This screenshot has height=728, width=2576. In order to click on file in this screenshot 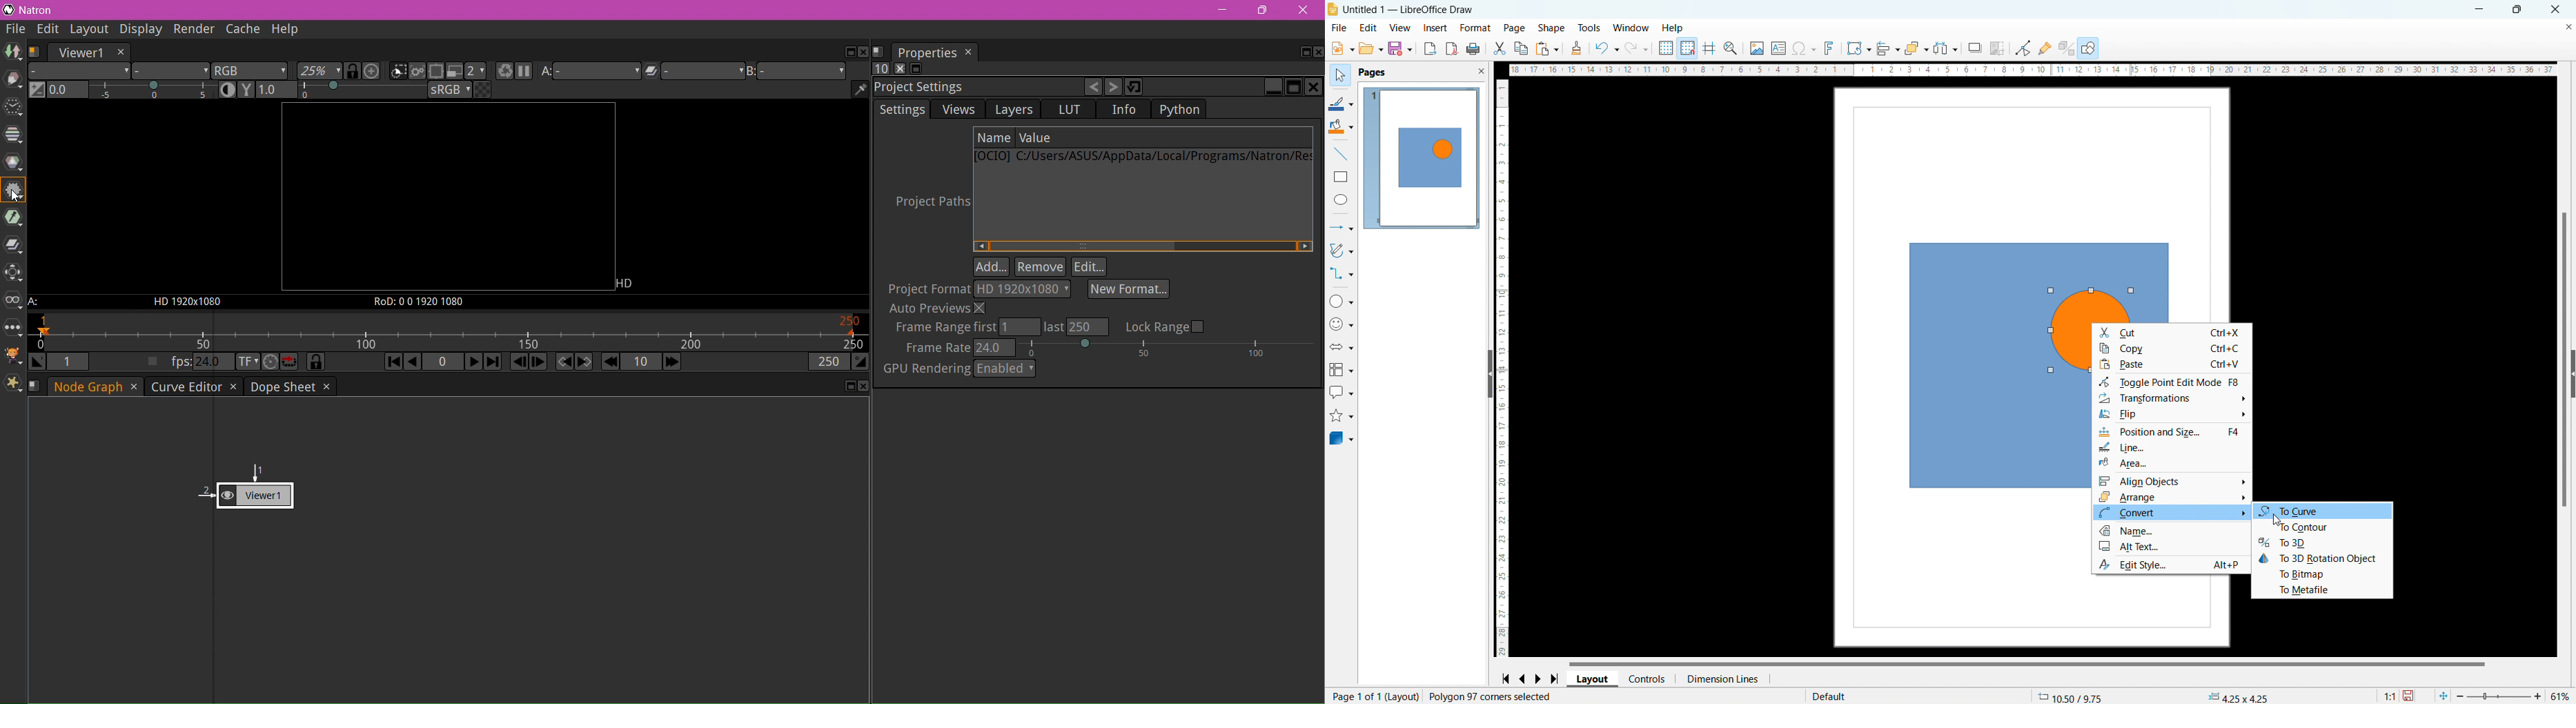, I will do `click(1339, 28)`.